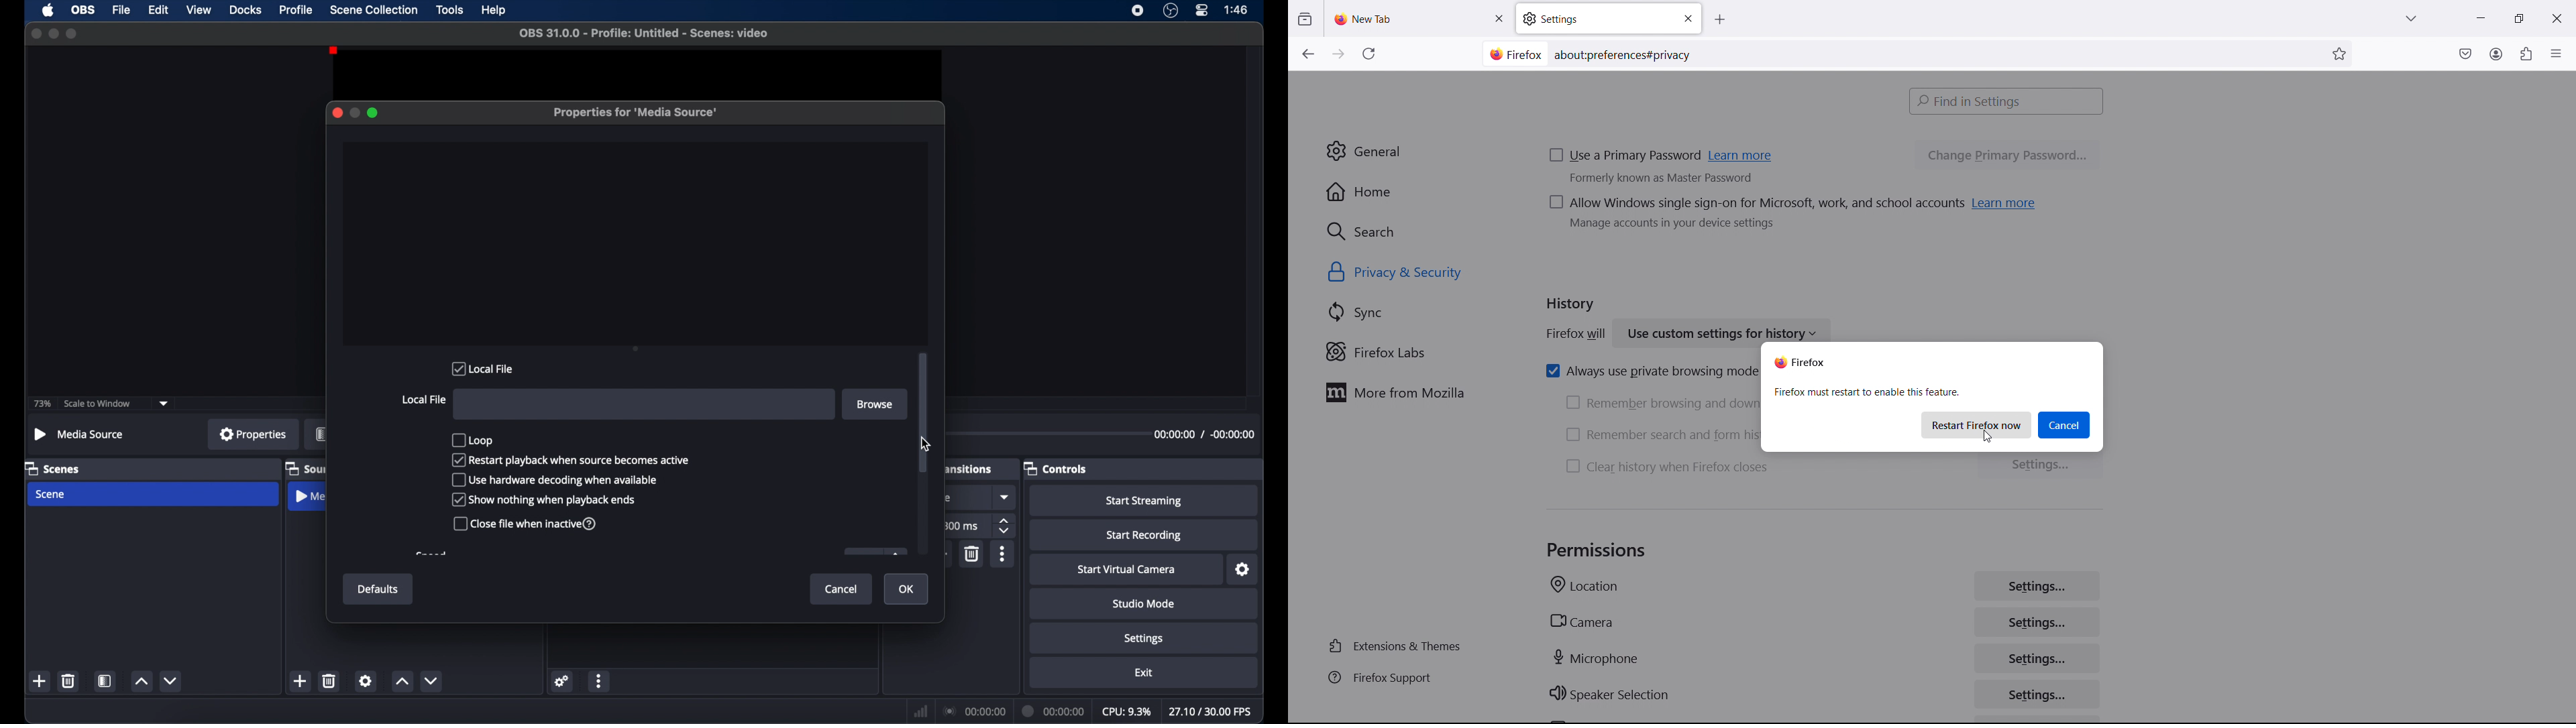 The image size is (2576, 728). I want to click on add, so click(299, 680).